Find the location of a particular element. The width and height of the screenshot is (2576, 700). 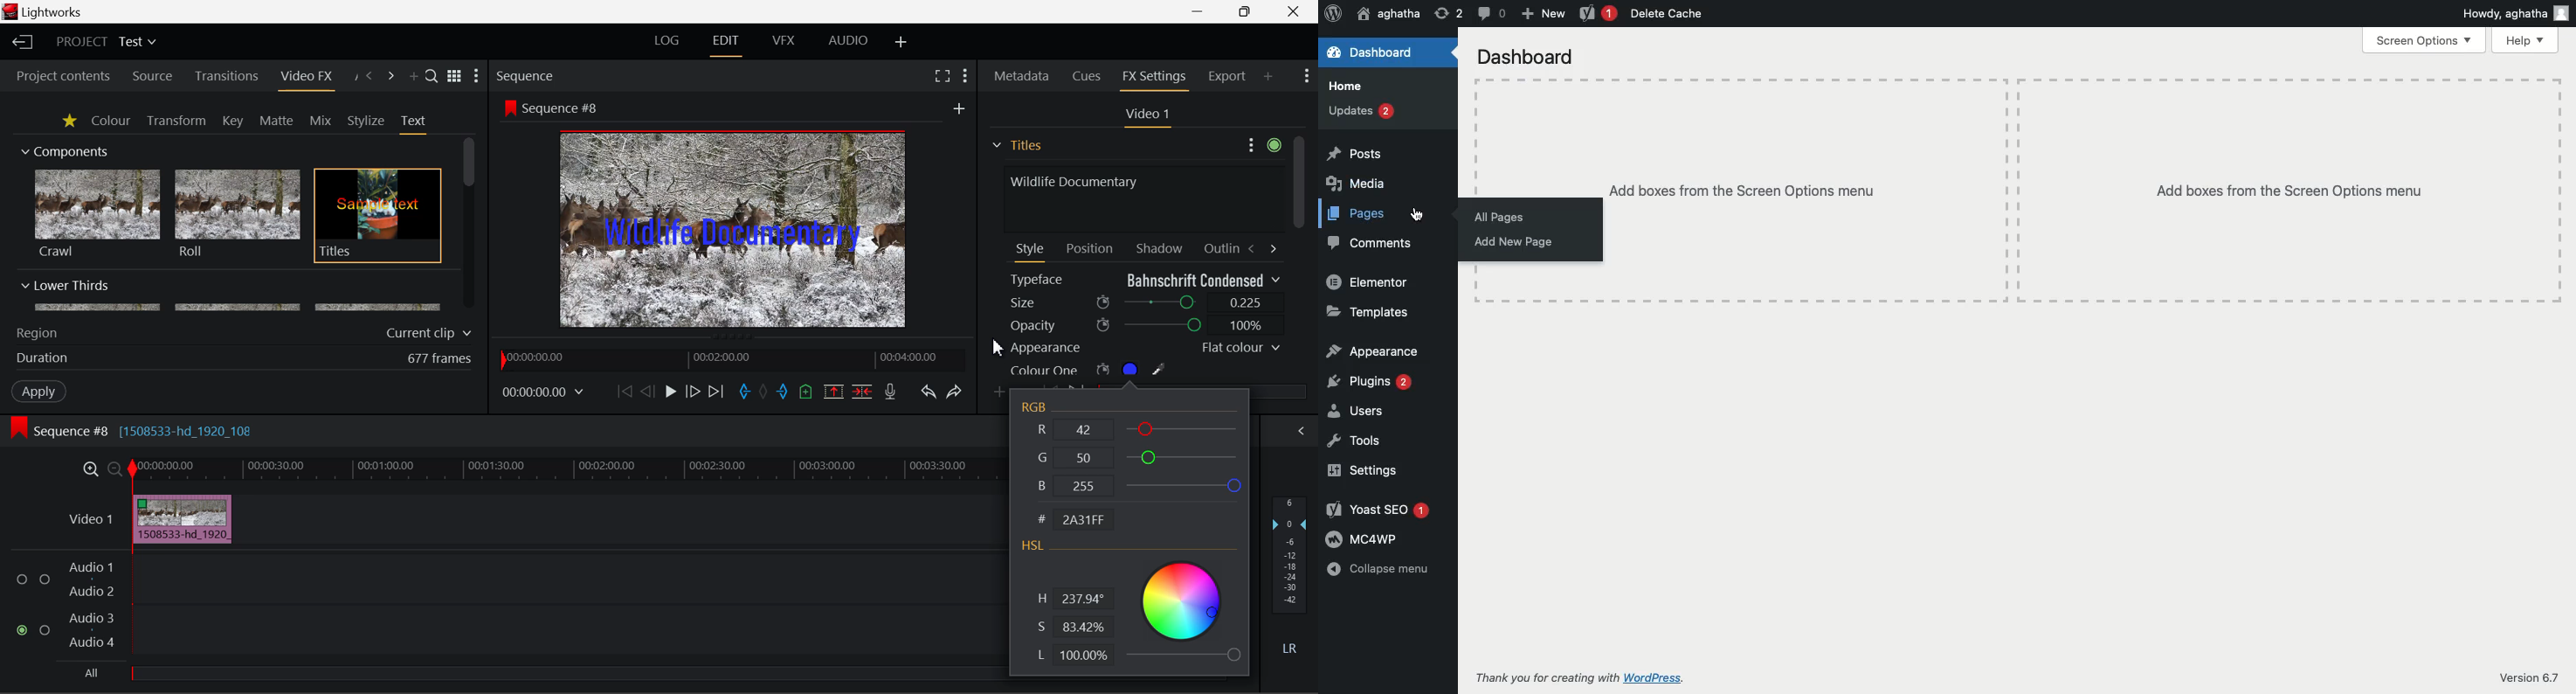

Yoast is located at coordinates (1595, 13).